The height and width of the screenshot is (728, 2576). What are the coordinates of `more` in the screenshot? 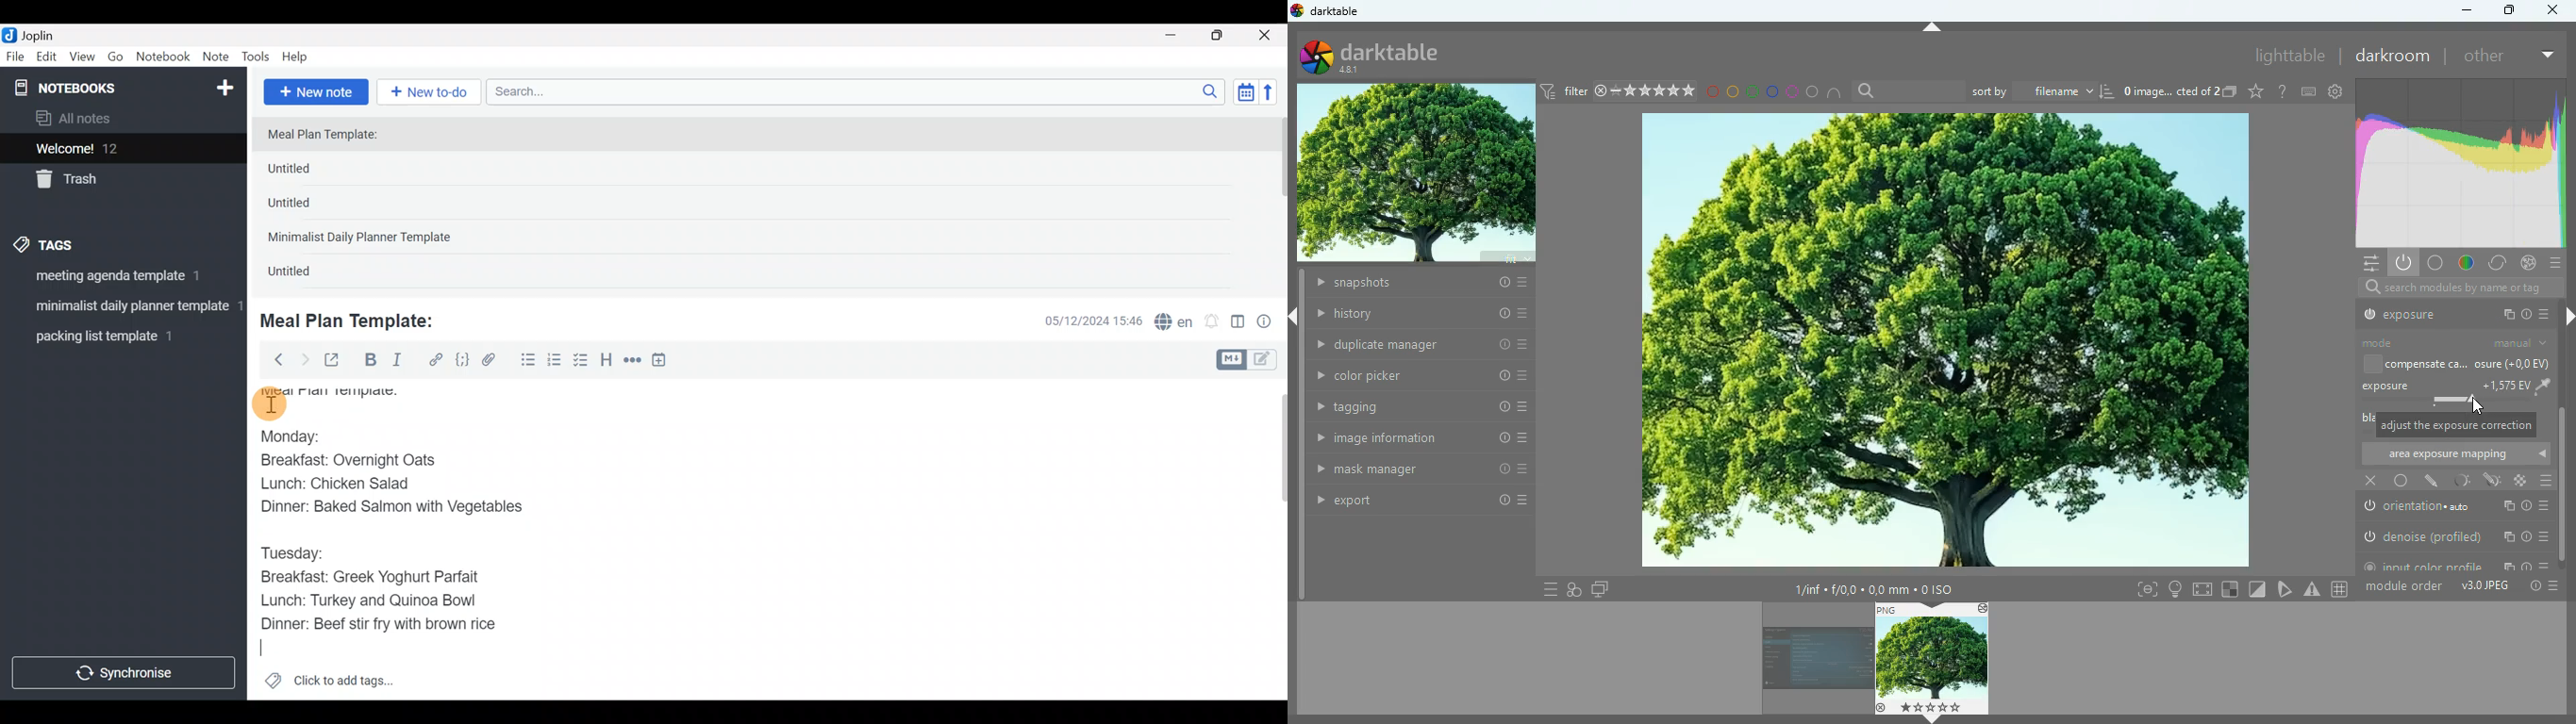 It's located at (2547, 56).